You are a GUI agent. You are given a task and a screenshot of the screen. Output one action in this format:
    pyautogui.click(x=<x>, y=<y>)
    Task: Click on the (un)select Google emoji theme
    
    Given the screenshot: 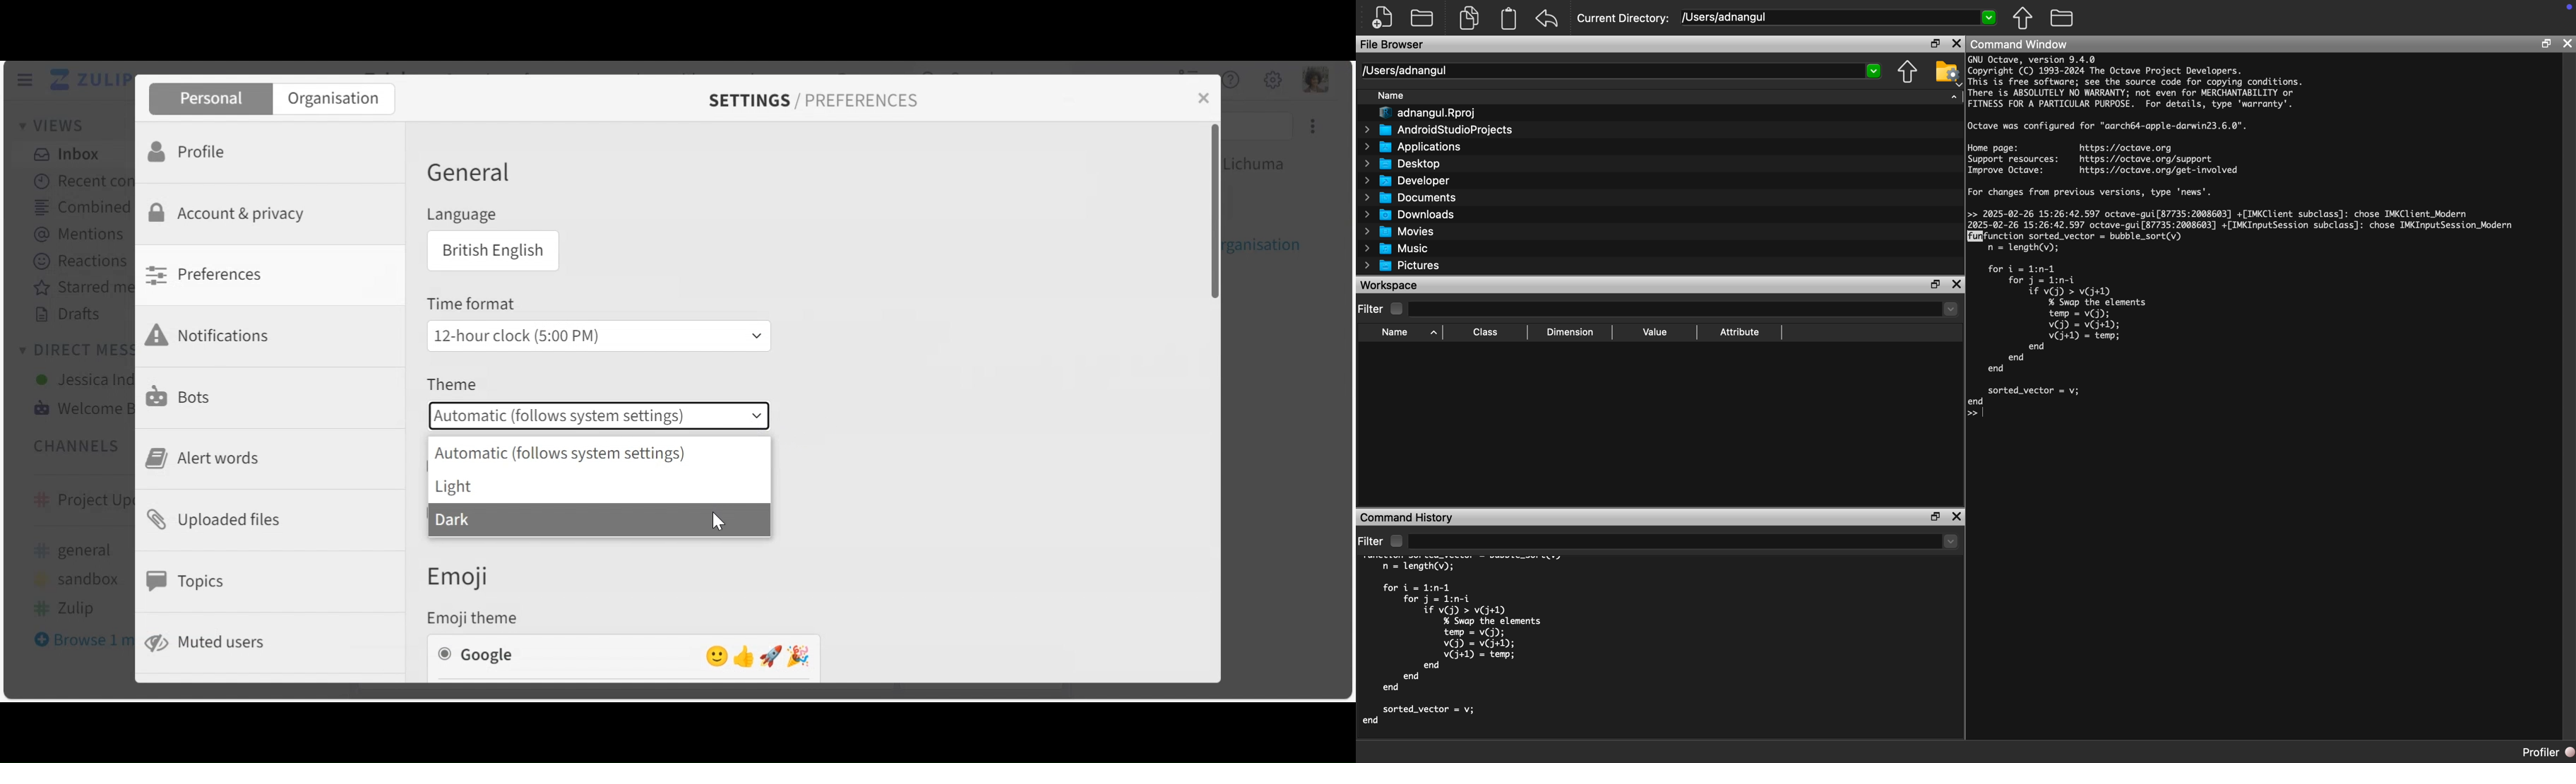 What is the action you would take?
    pyautogui.click(x=624, y=655)
    